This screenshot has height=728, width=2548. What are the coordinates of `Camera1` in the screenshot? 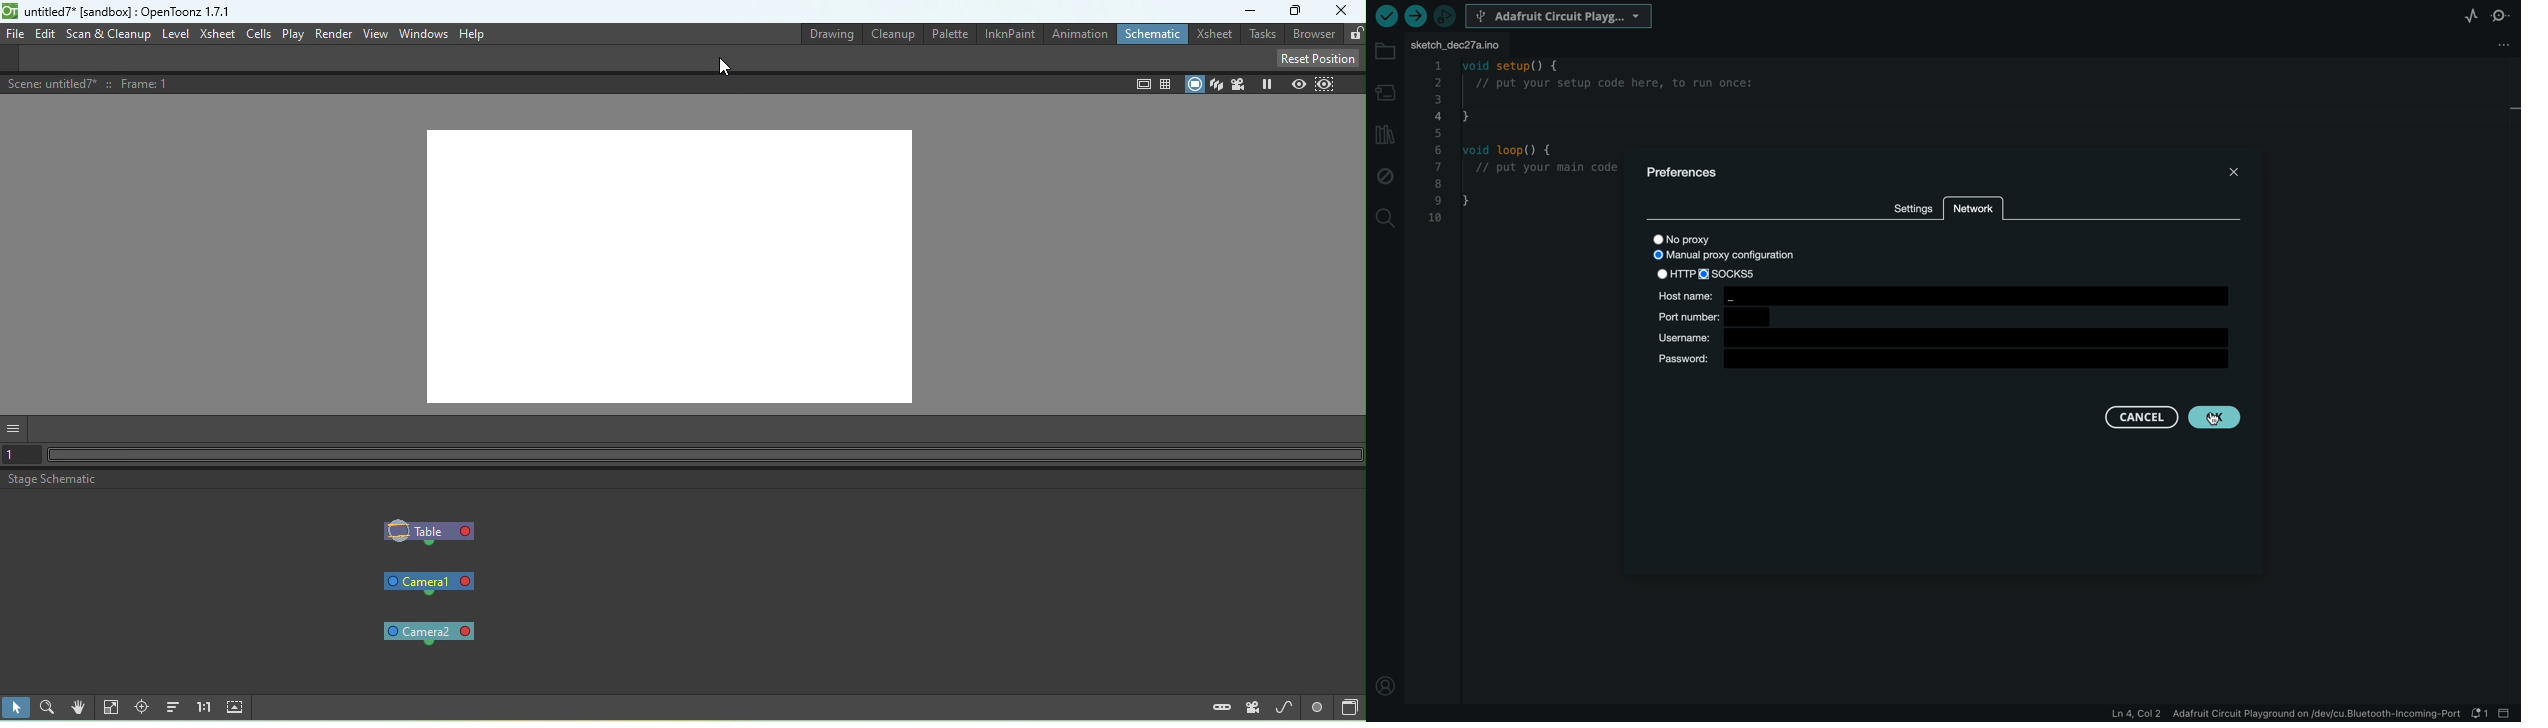 It's located at (432, 582).